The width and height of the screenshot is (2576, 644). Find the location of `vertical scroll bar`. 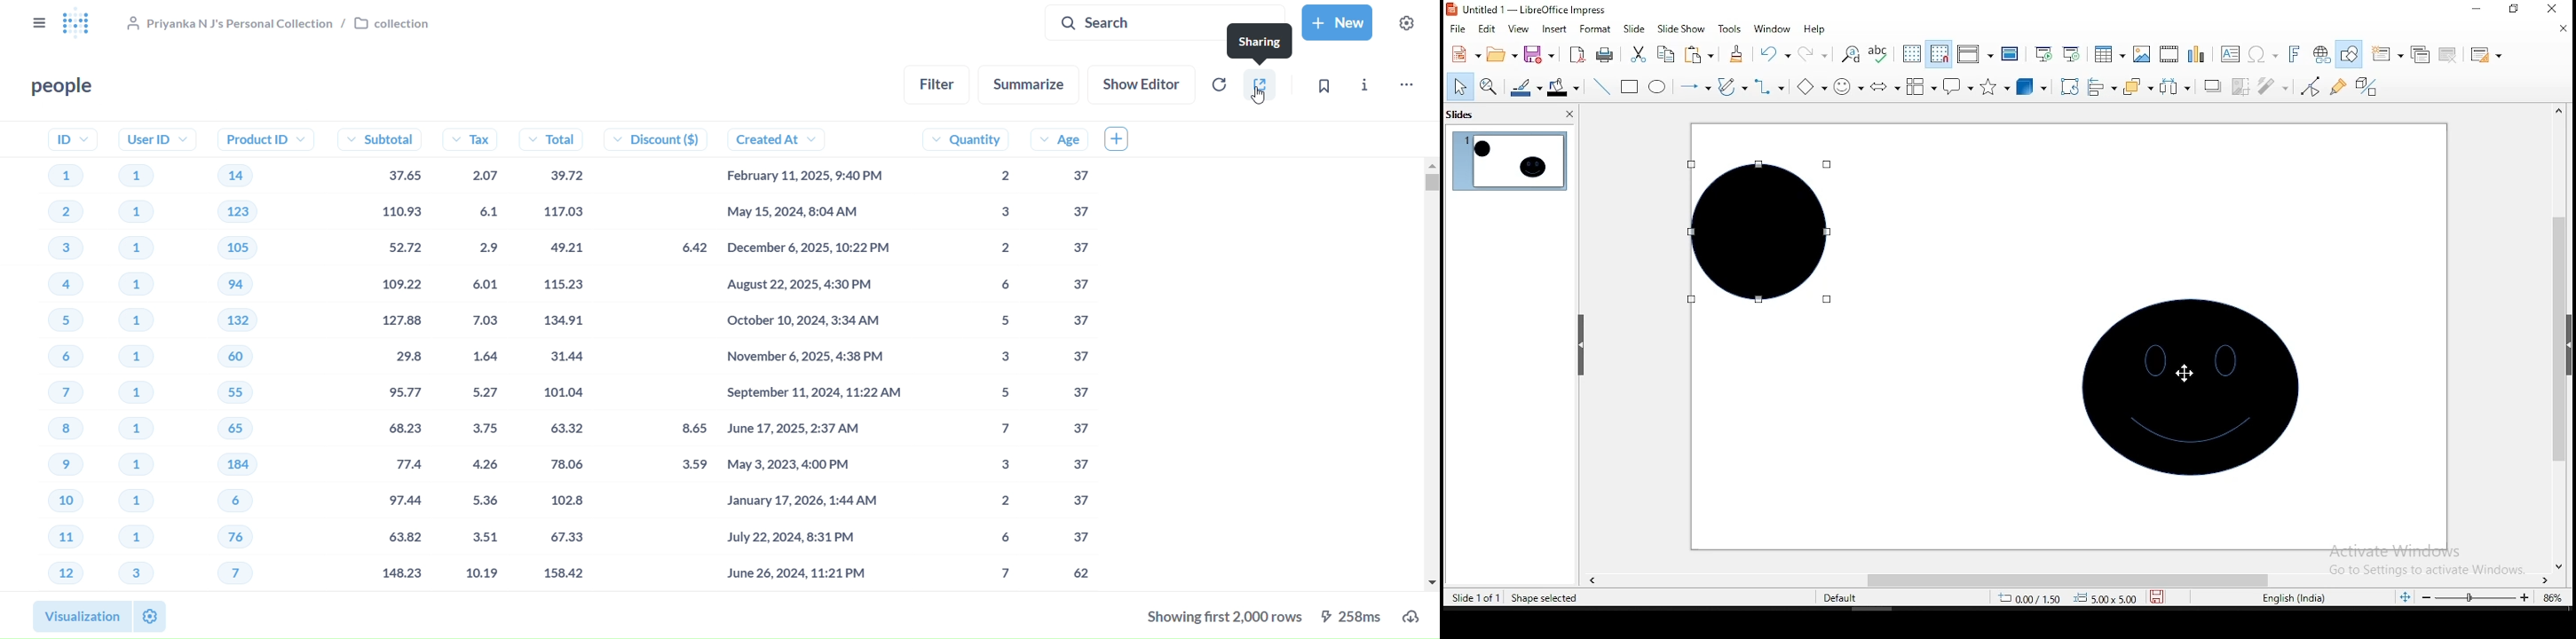

vertical scroll bar is located at coordinates (1433, 373).